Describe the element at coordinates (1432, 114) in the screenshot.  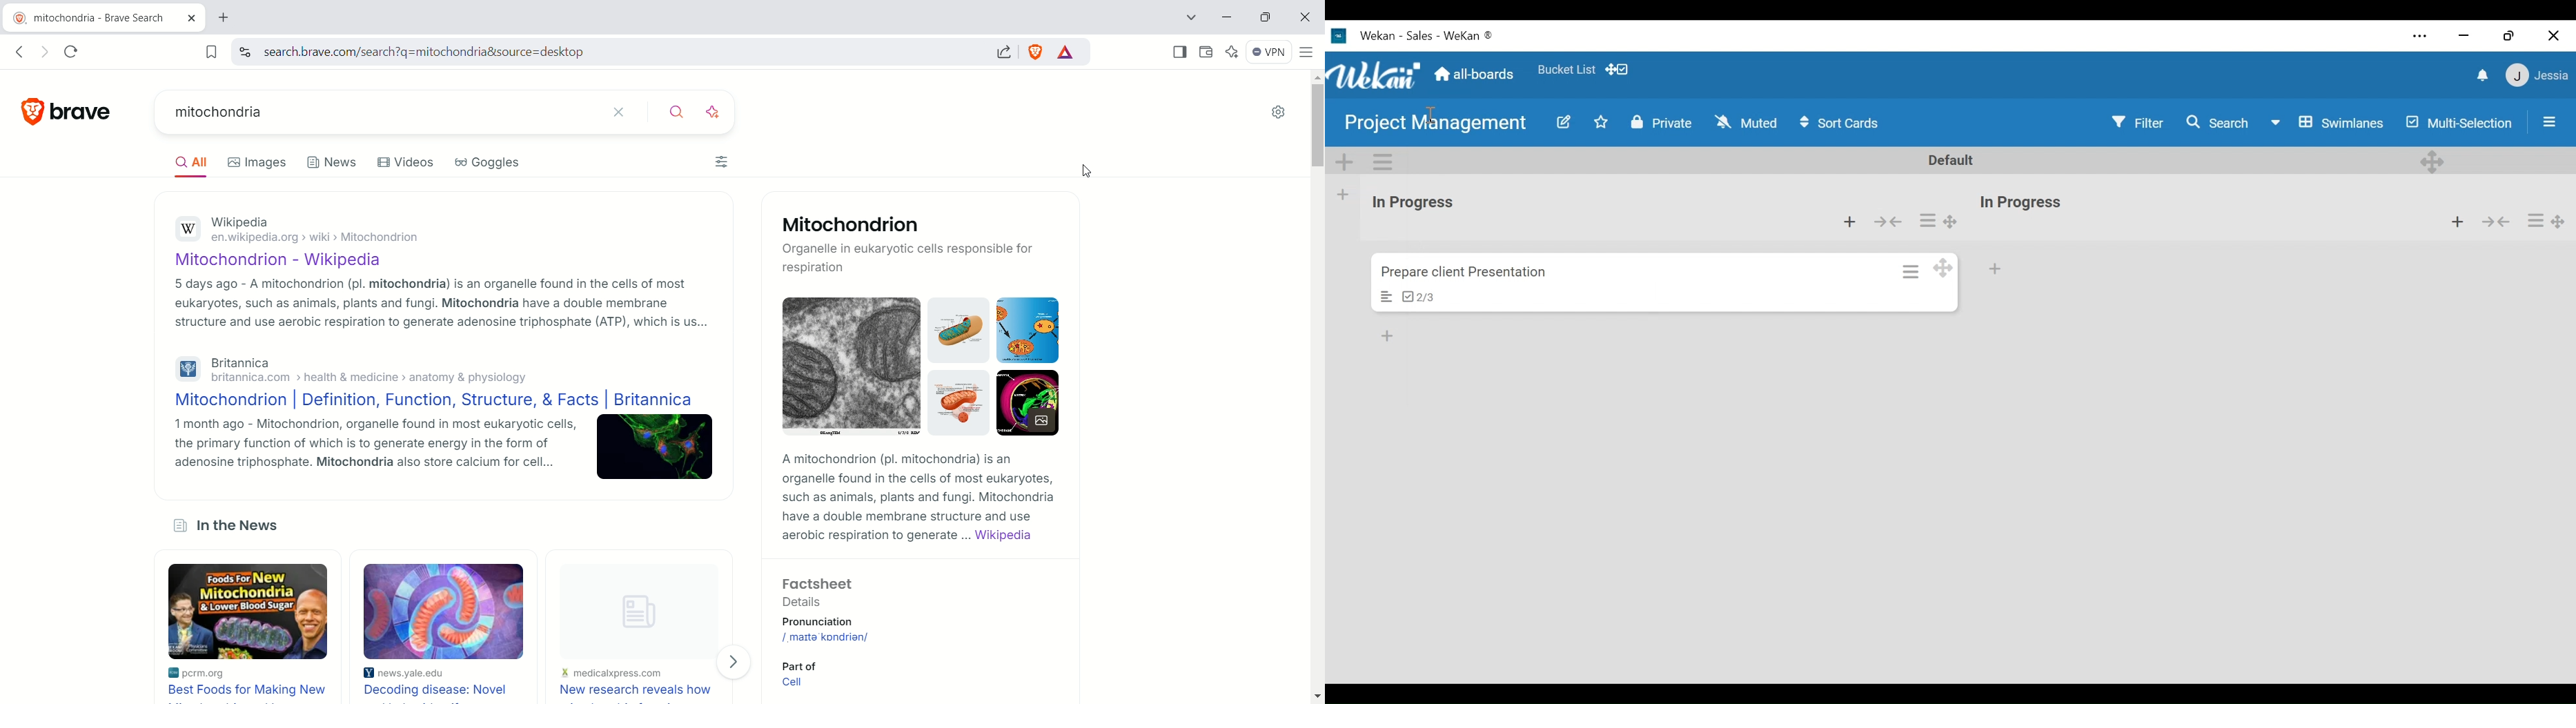
I see `Cursor` at that location.